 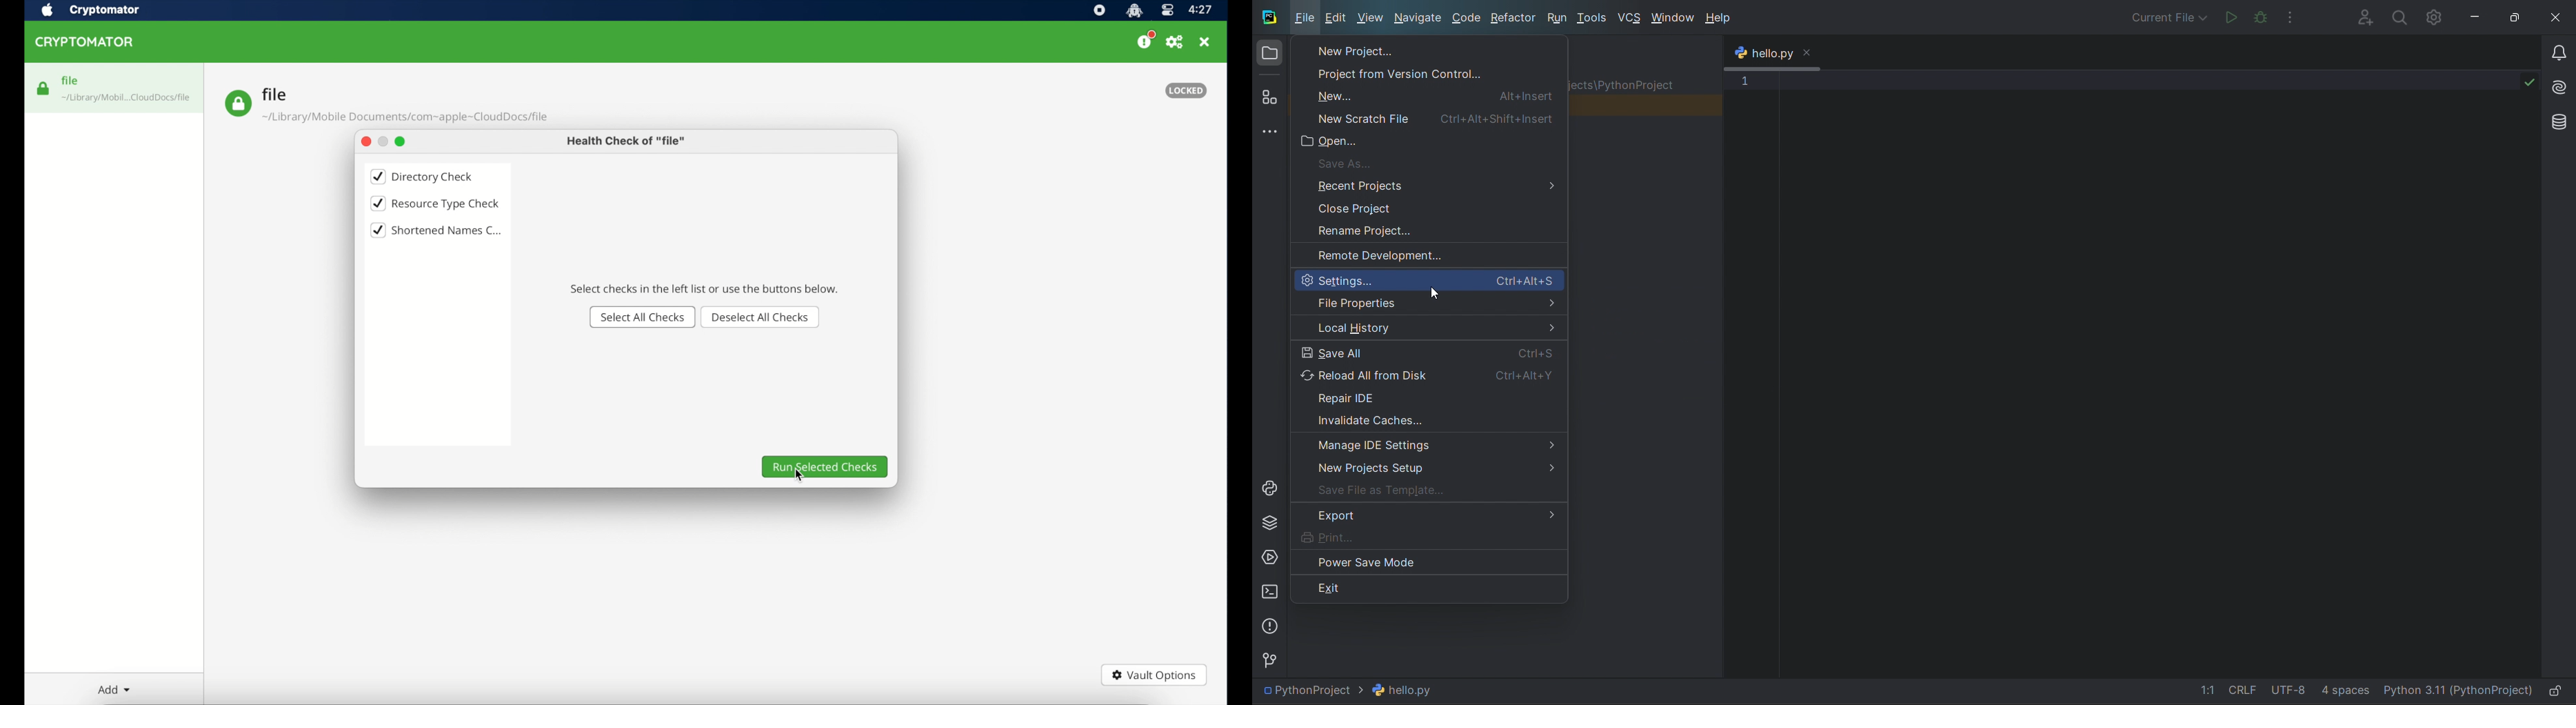 What do you see at coordinates (1155, 675) in the screenshot?
I see `vault options` at bounding box center [1155, 675].